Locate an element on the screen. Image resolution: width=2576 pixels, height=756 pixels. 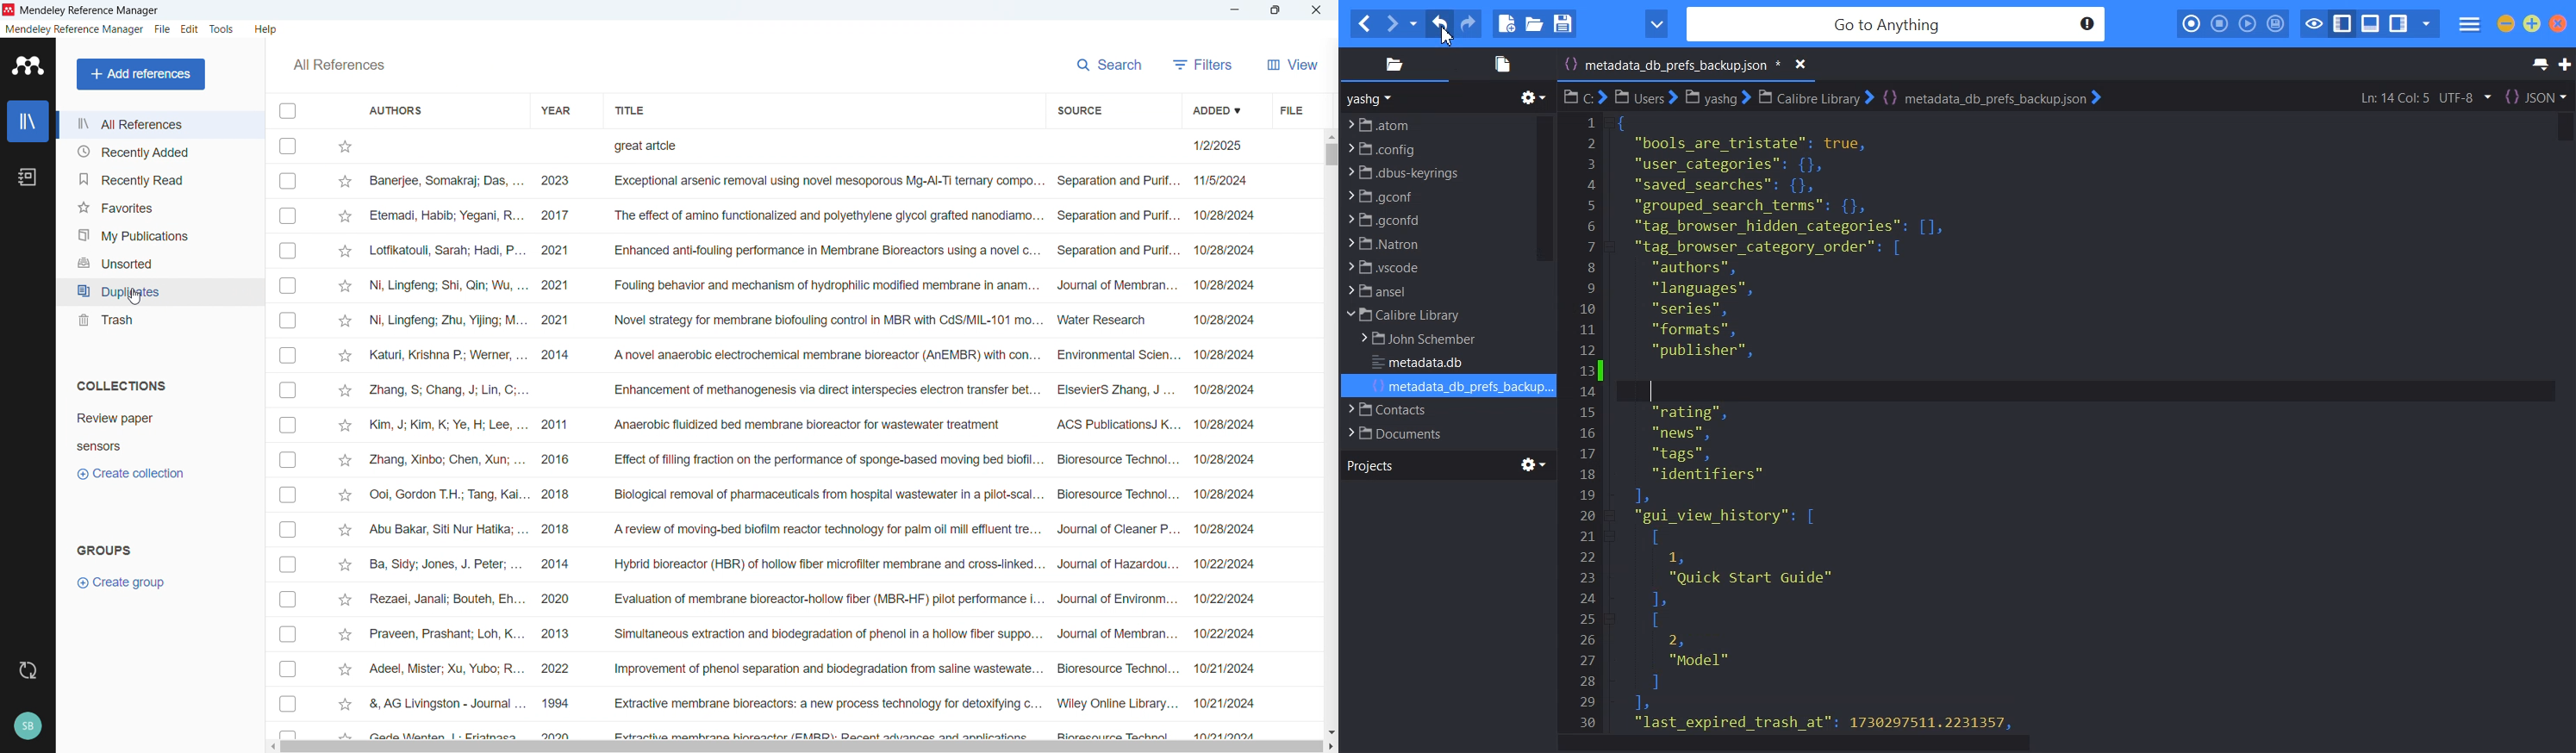
Help  is located at coordinates (266, 30).